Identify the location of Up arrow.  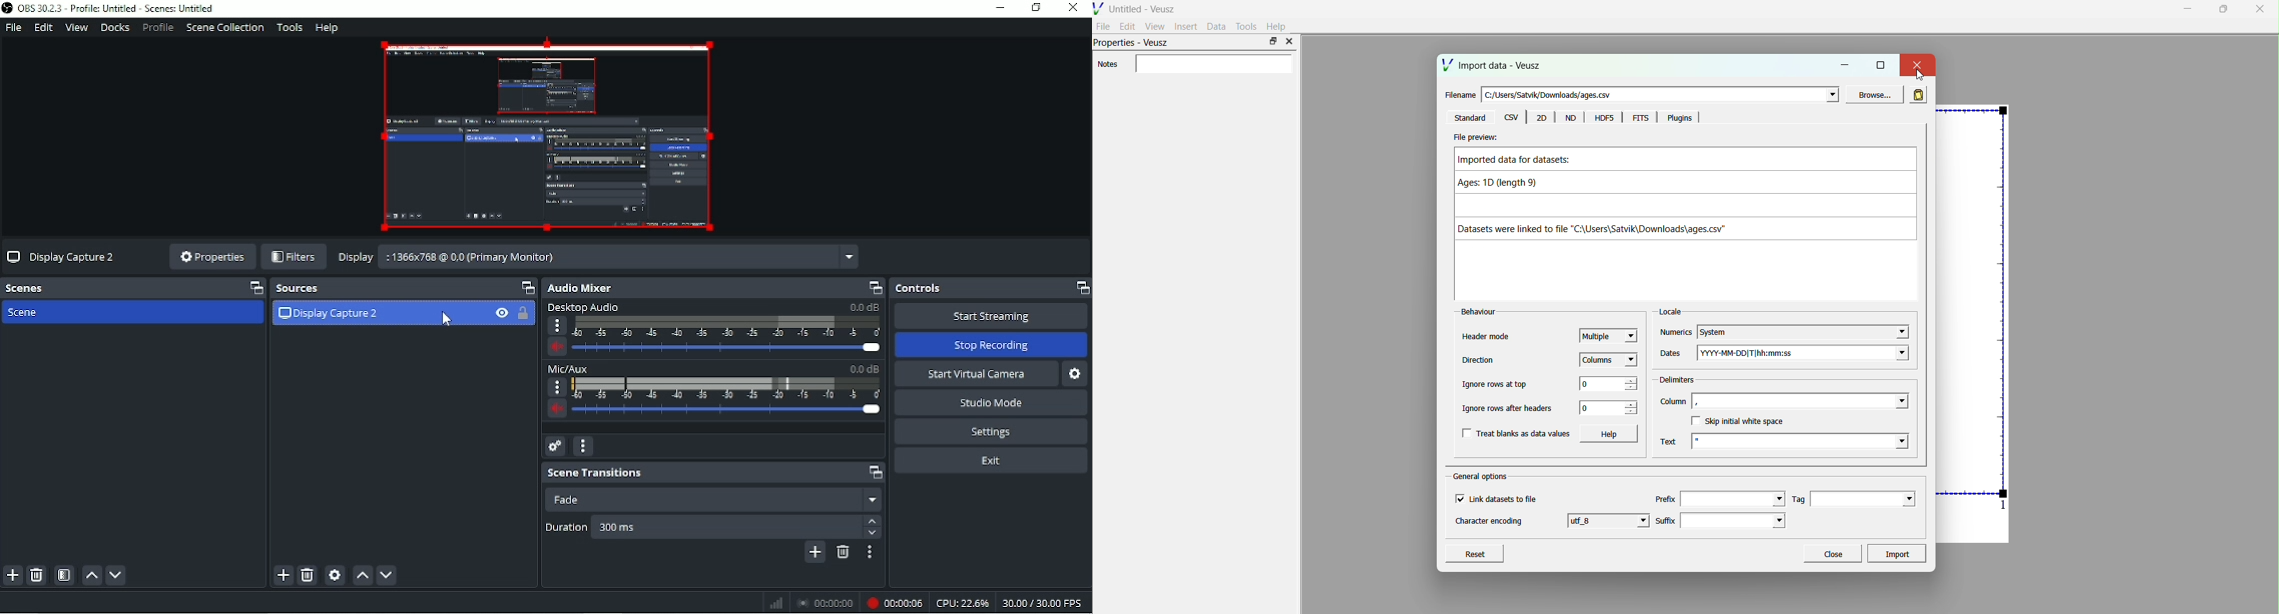
(871, 521).